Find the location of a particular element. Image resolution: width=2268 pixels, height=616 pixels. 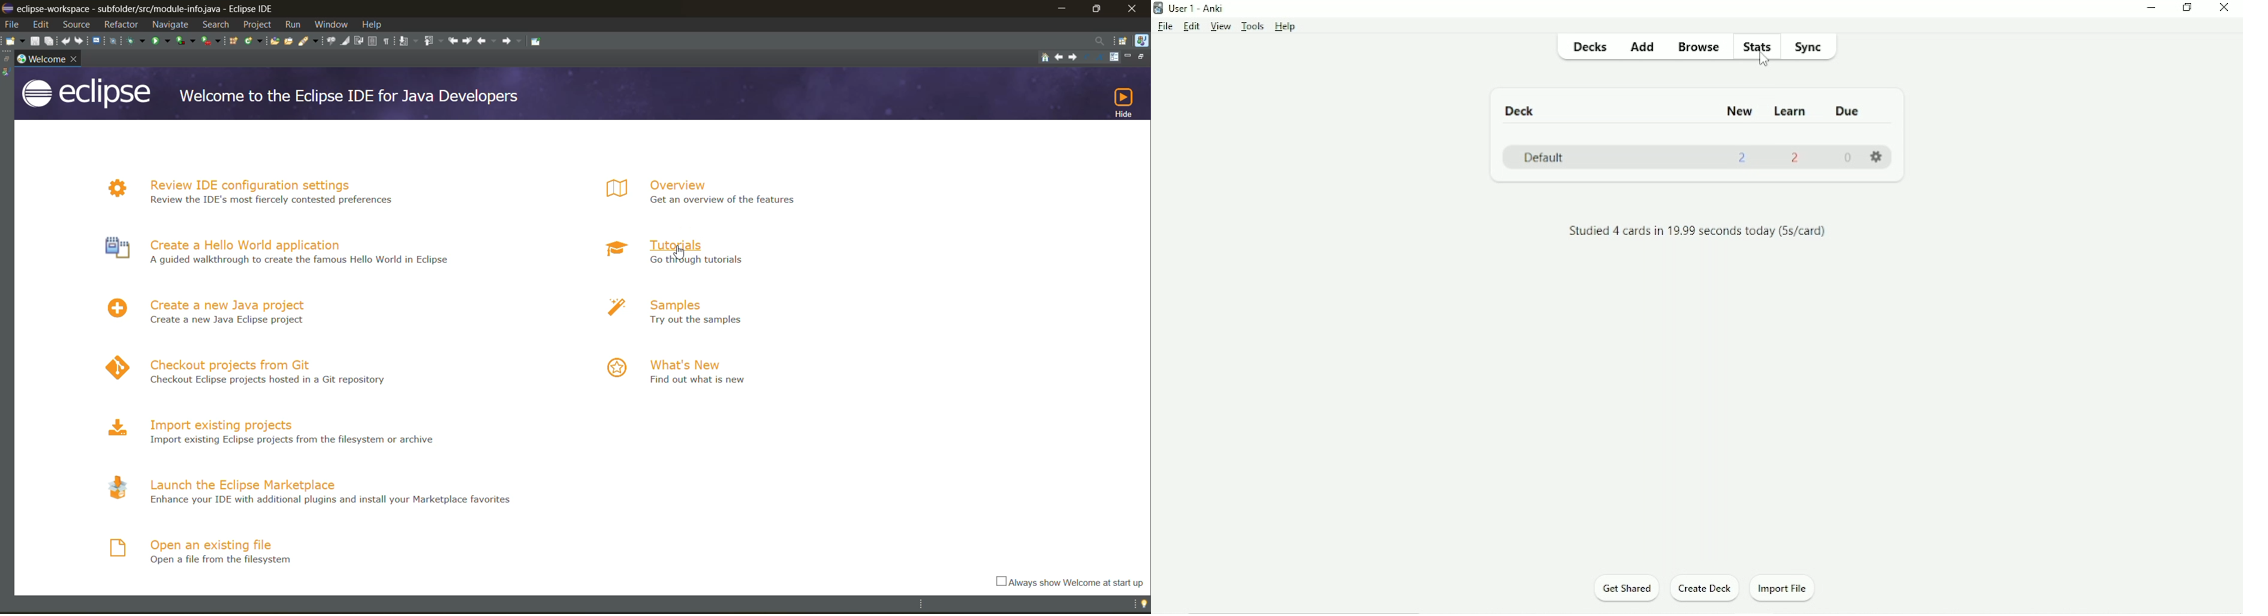

create a new java project is located at coordinates (227, 311).